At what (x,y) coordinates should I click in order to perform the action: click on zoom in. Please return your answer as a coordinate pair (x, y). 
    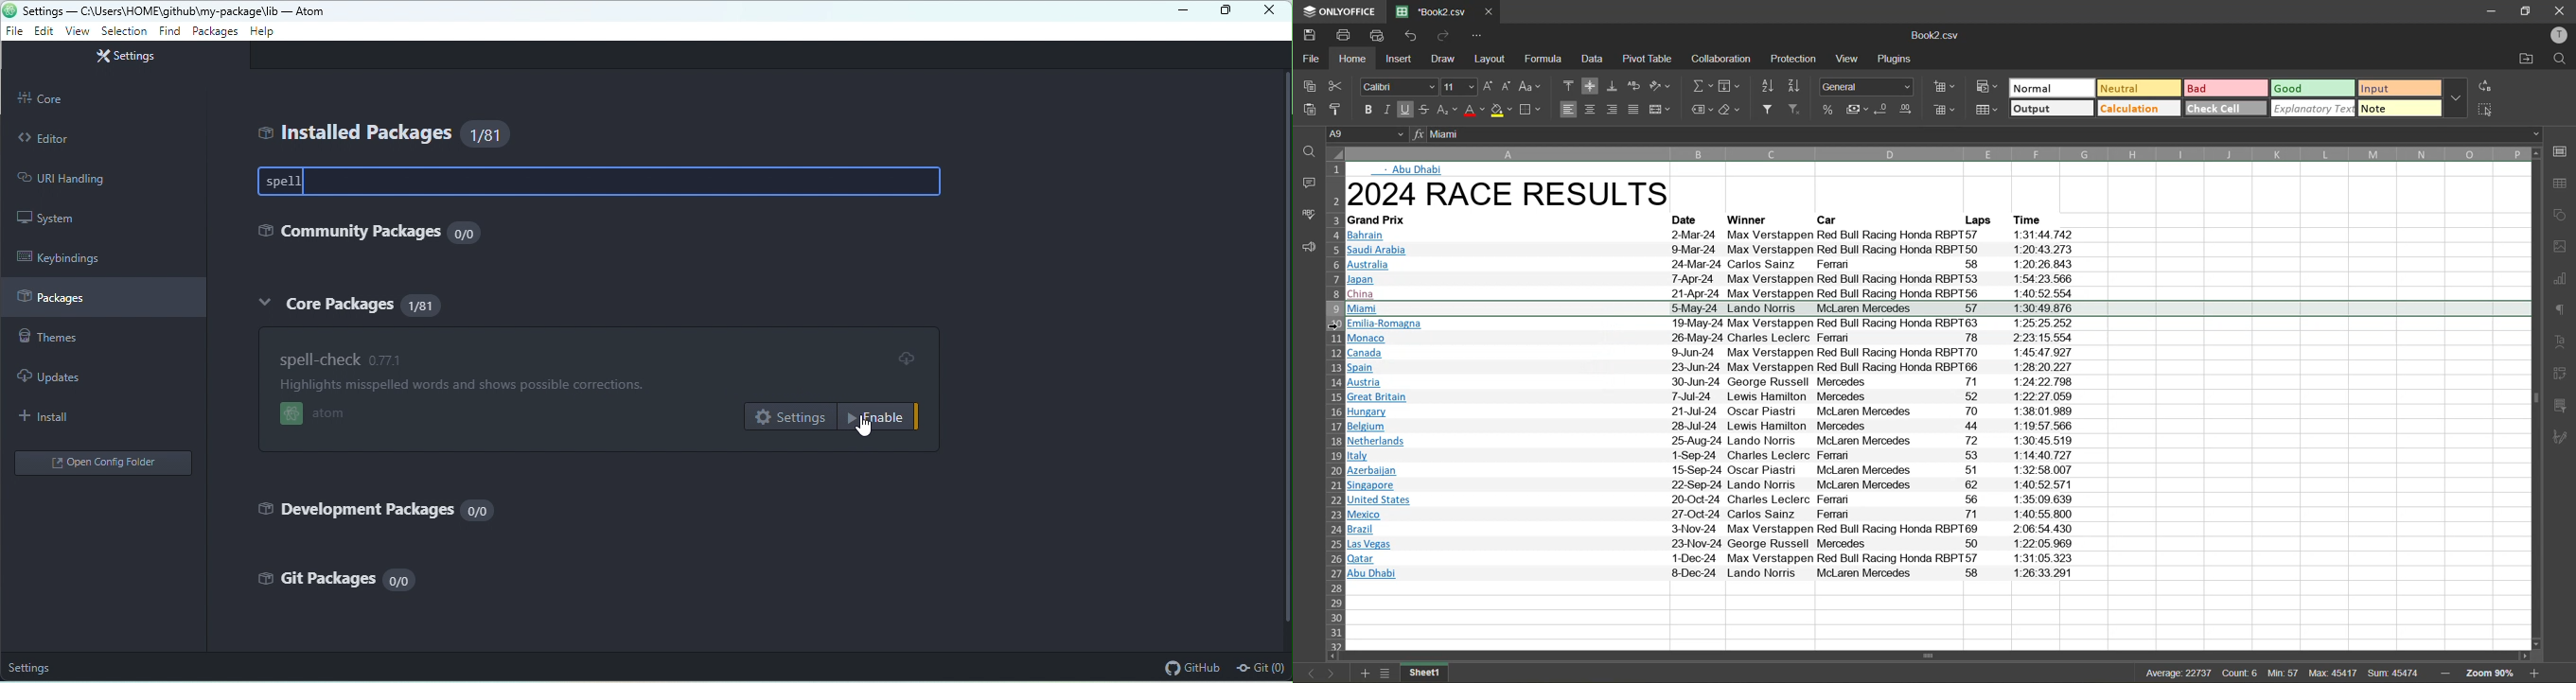
    Looking at the image, I should click on (2538, 674).